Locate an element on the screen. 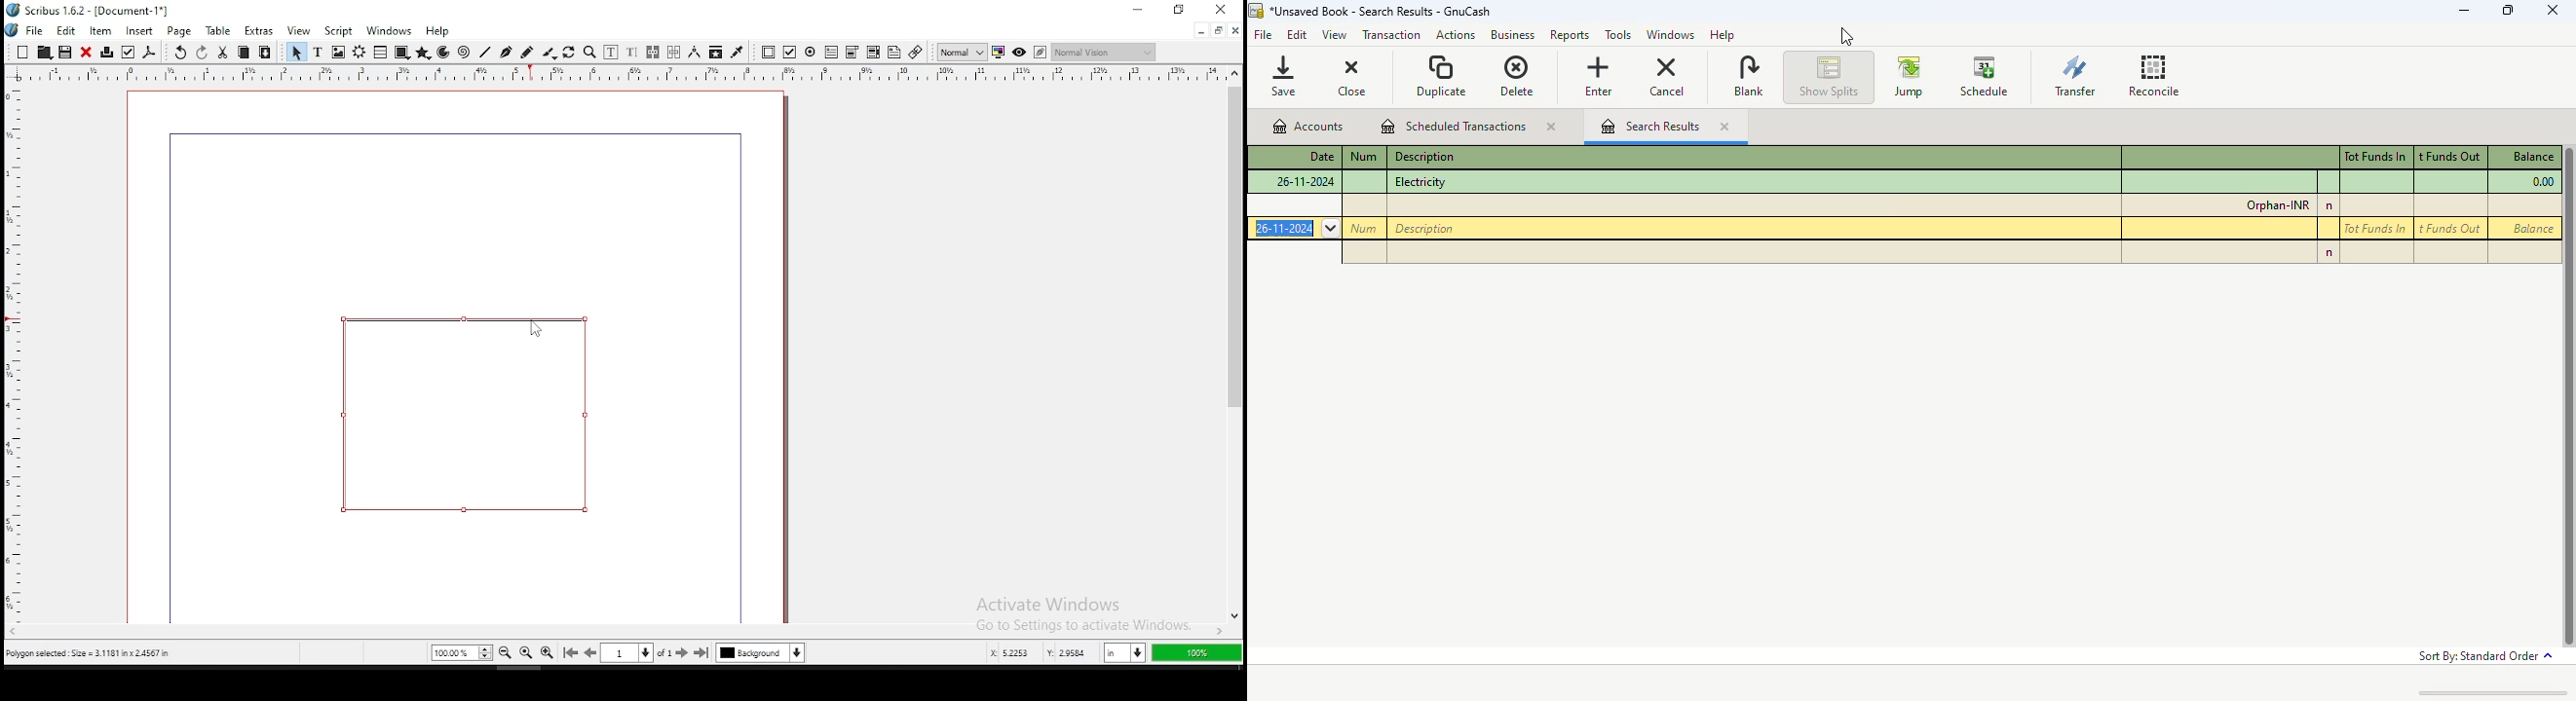  balance is located at coordinates (2532, 228).